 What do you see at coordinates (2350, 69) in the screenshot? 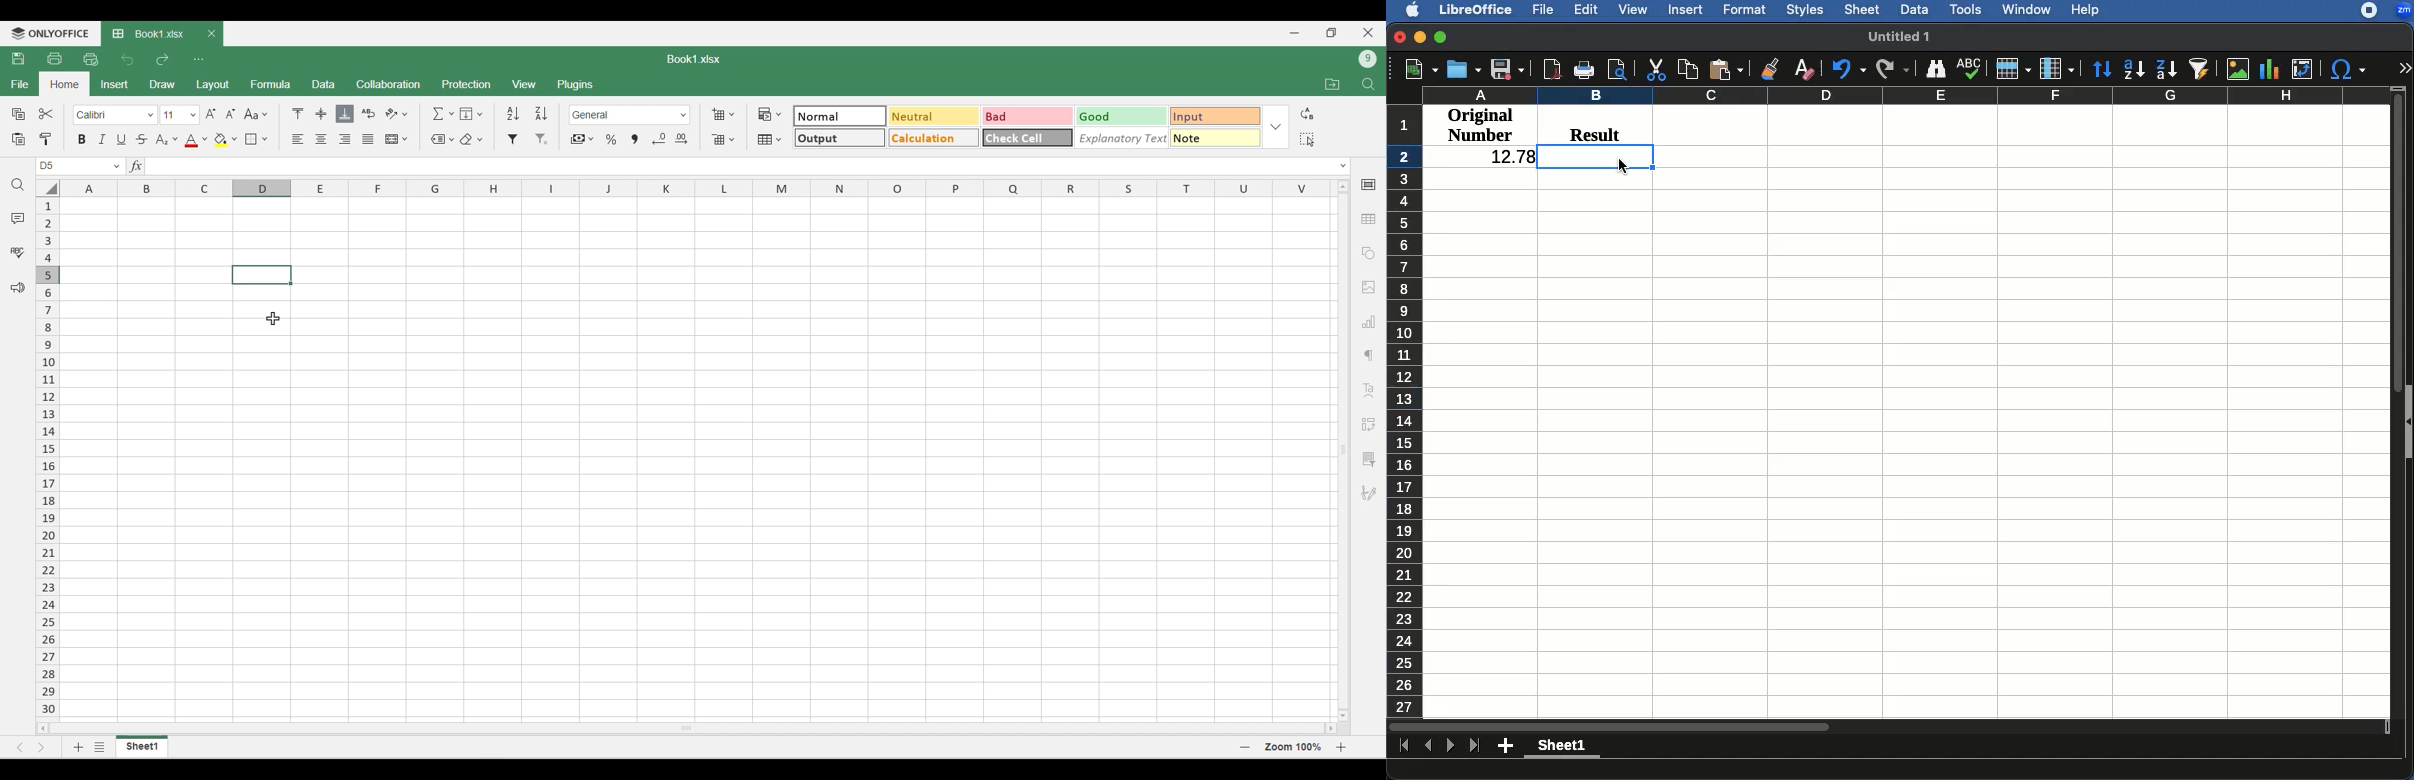
I see `Special characters` at bounding box center [2350, 69].